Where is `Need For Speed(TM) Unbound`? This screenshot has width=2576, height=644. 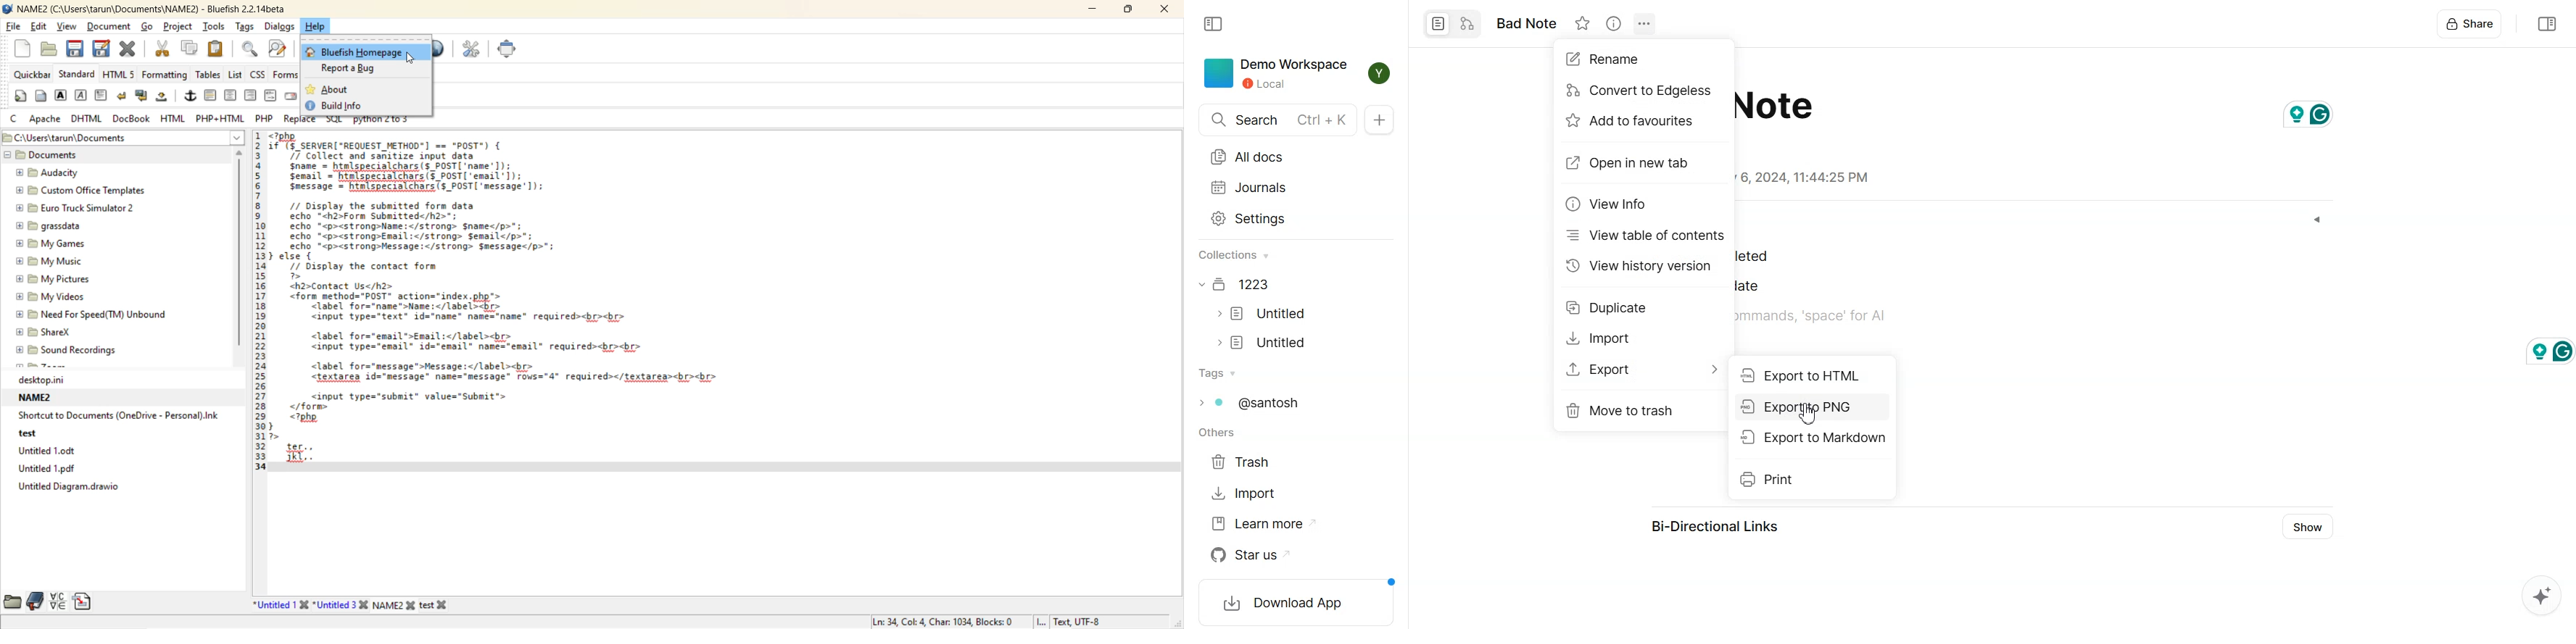
Need For Speed(TM) Unbound is located at coordinates (86, 315).